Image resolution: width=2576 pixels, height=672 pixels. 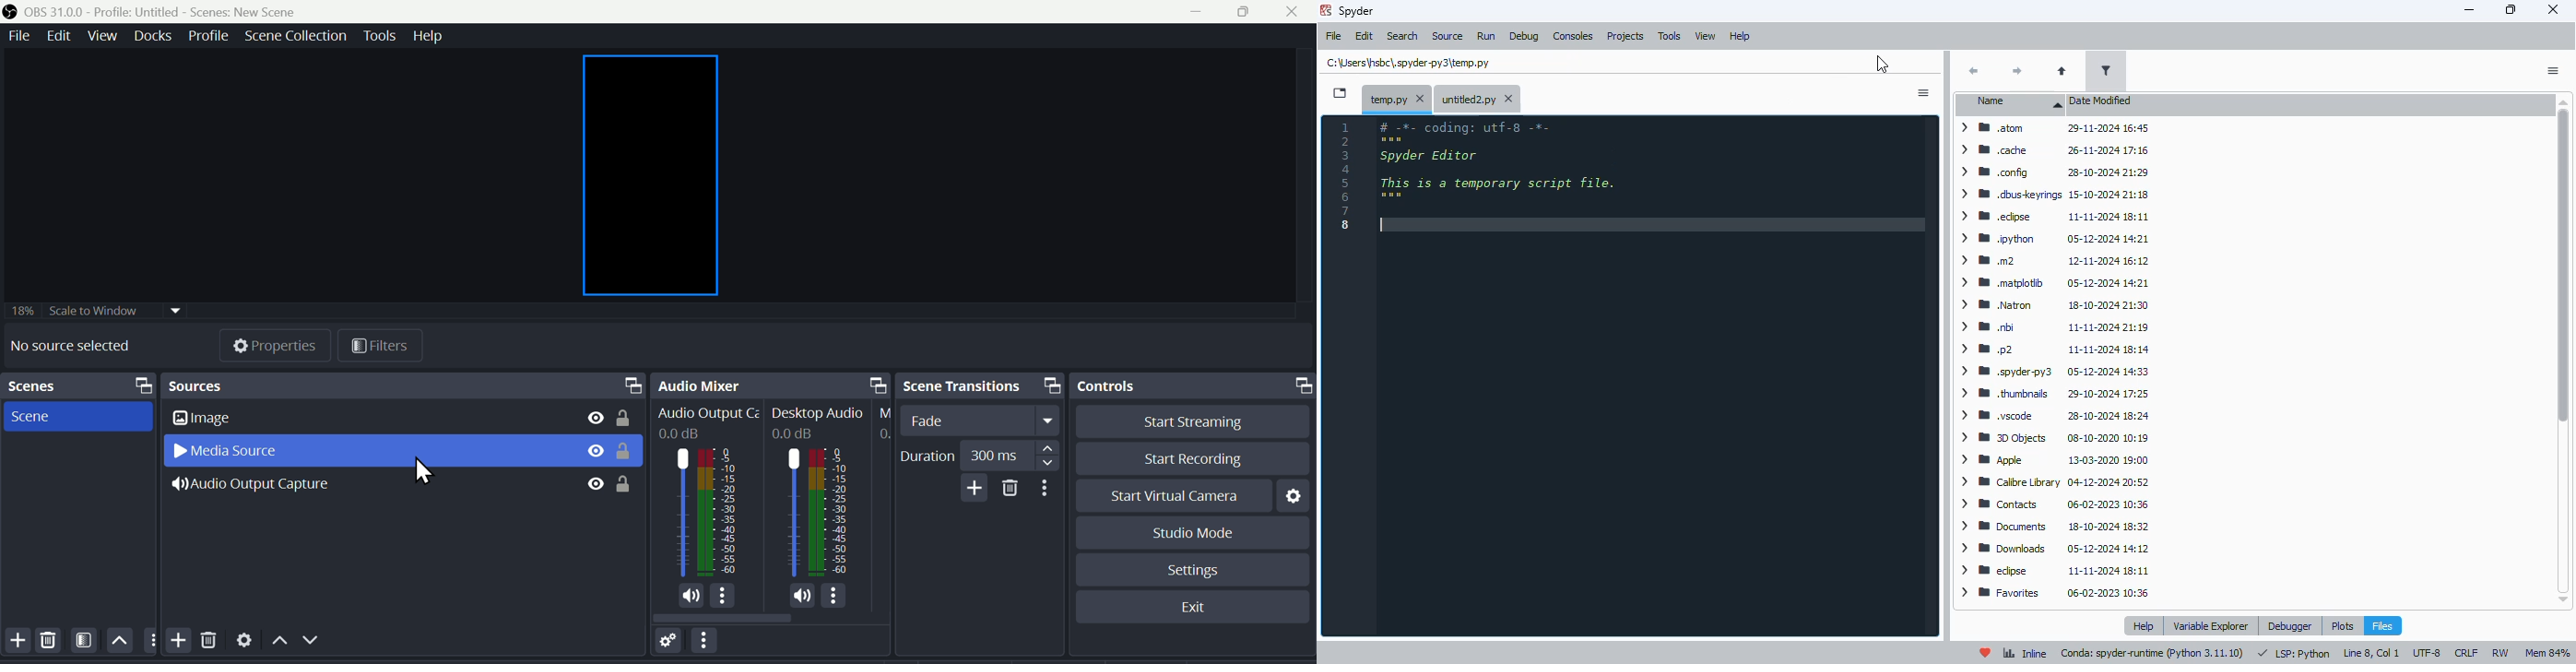 I want to click on close, so click(x=2554, y=9).